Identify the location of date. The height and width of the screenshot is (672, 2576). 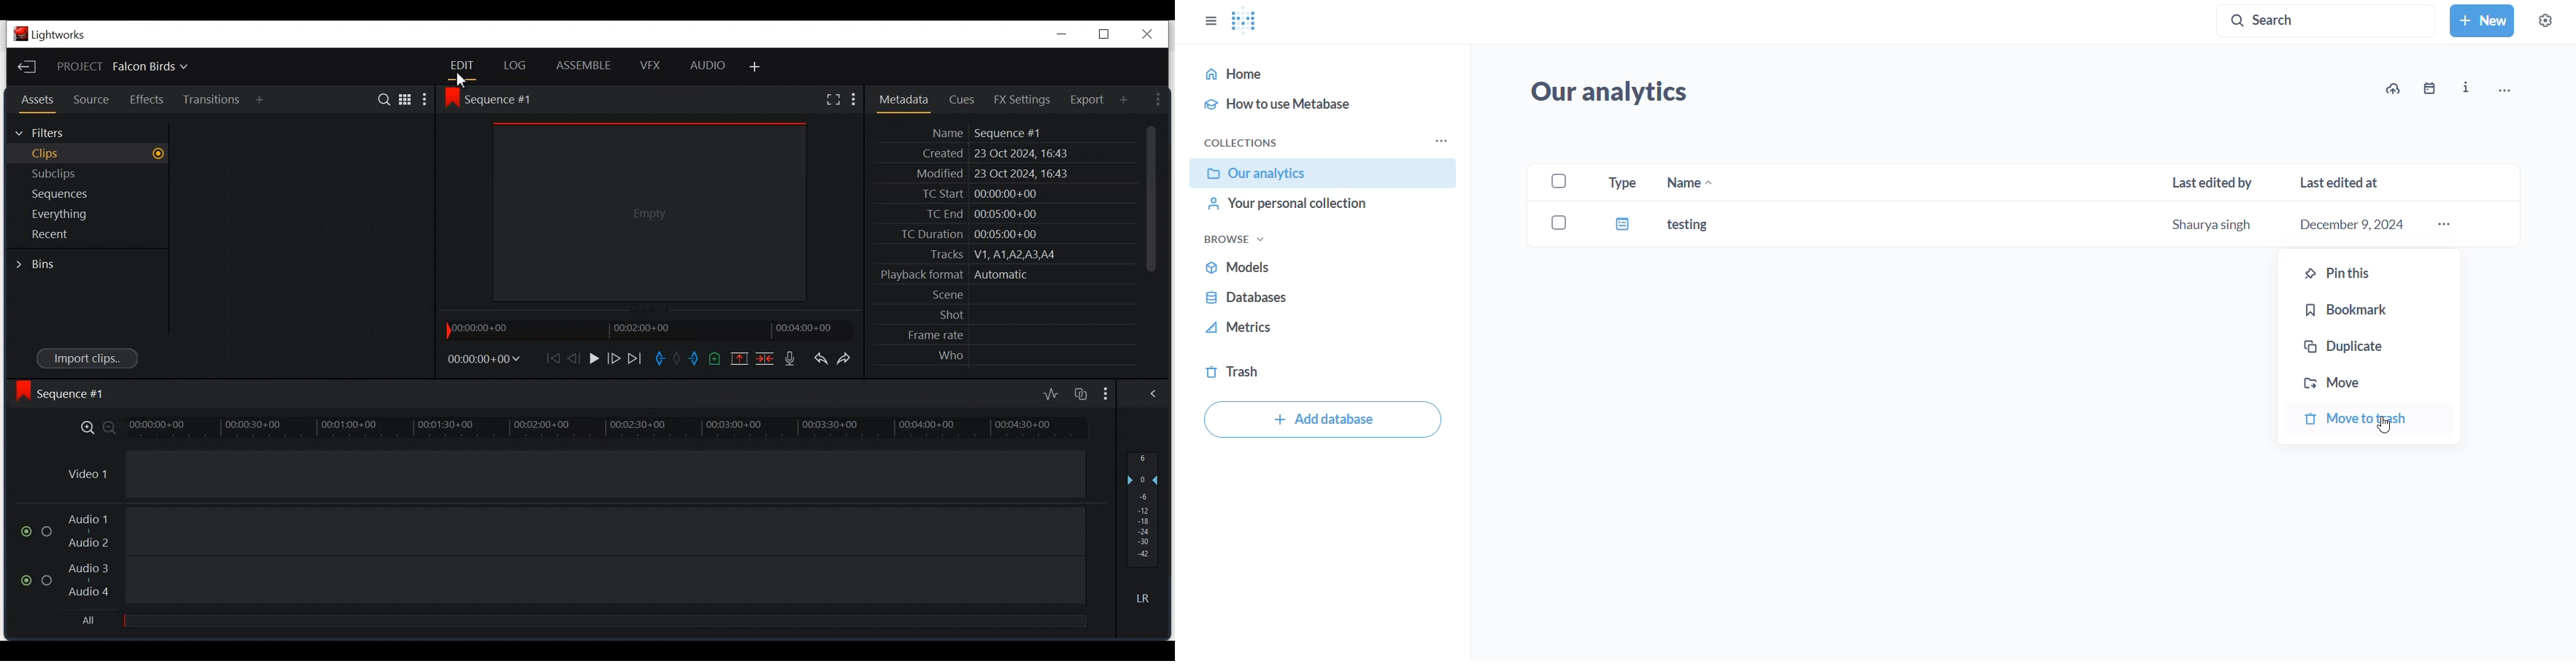
(2432, 88).